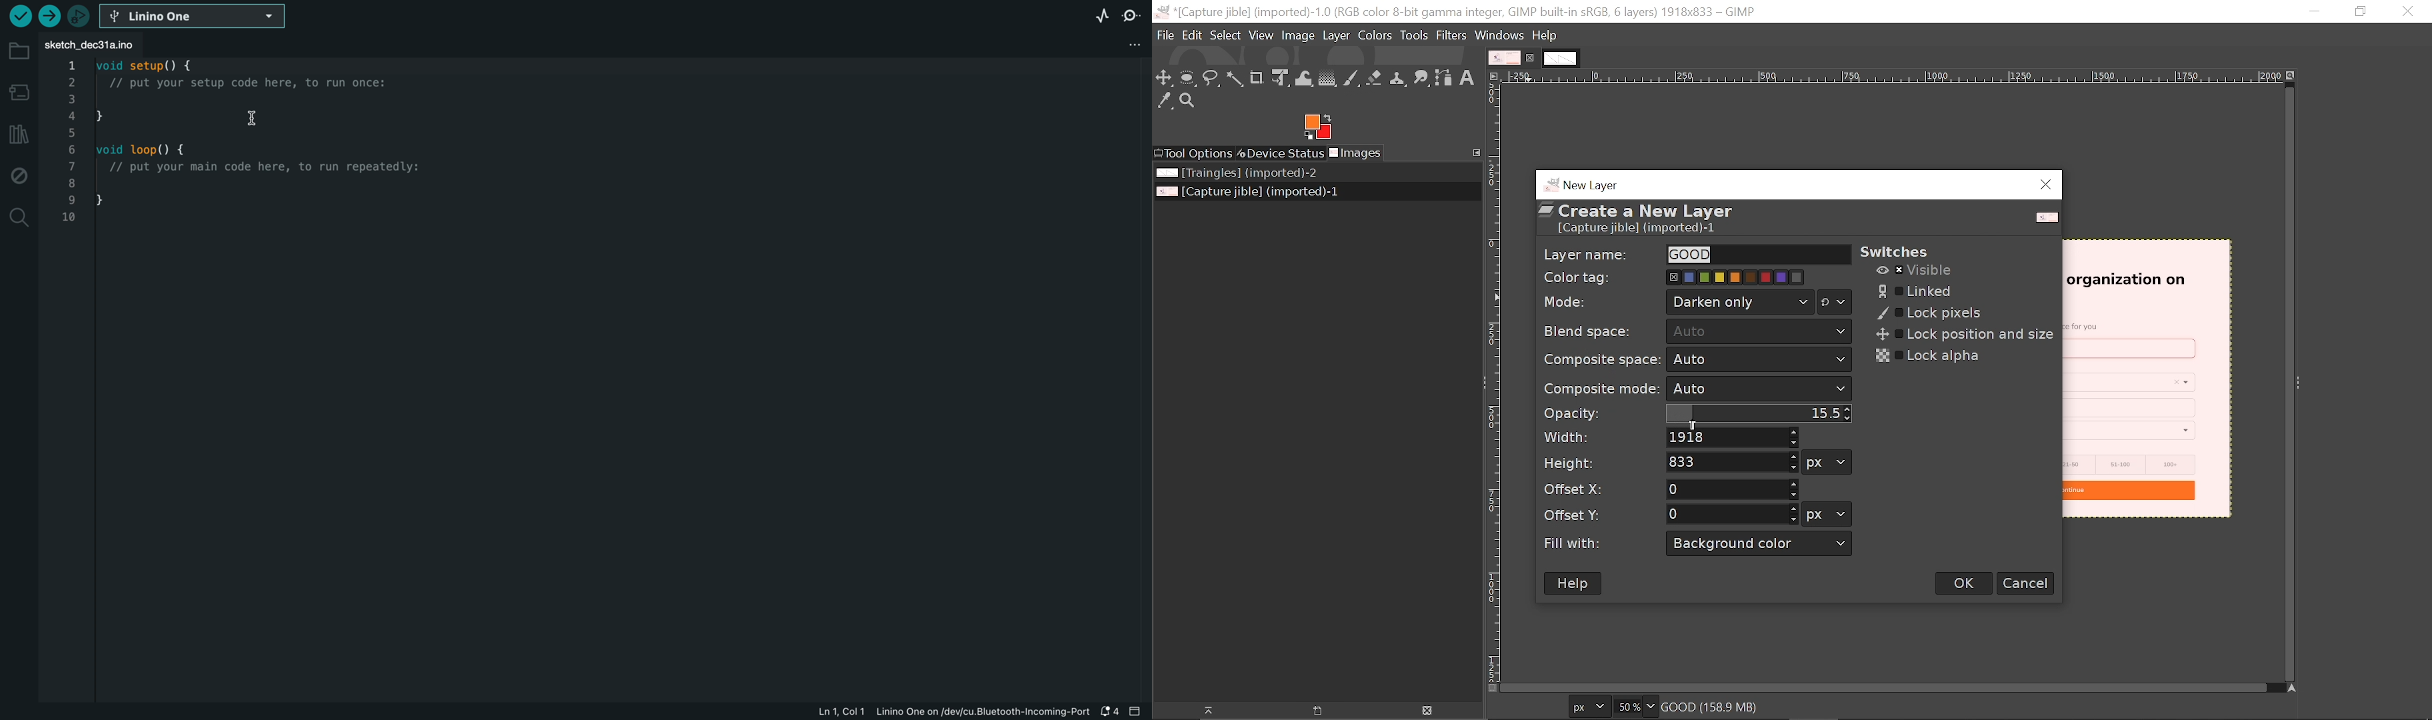 The width and height of the screenshot is (2436, 728). What do you see at coordinates (1961, 335) in the screenshot?
I see `Lock position and size` at bounding box center [1961, 335].